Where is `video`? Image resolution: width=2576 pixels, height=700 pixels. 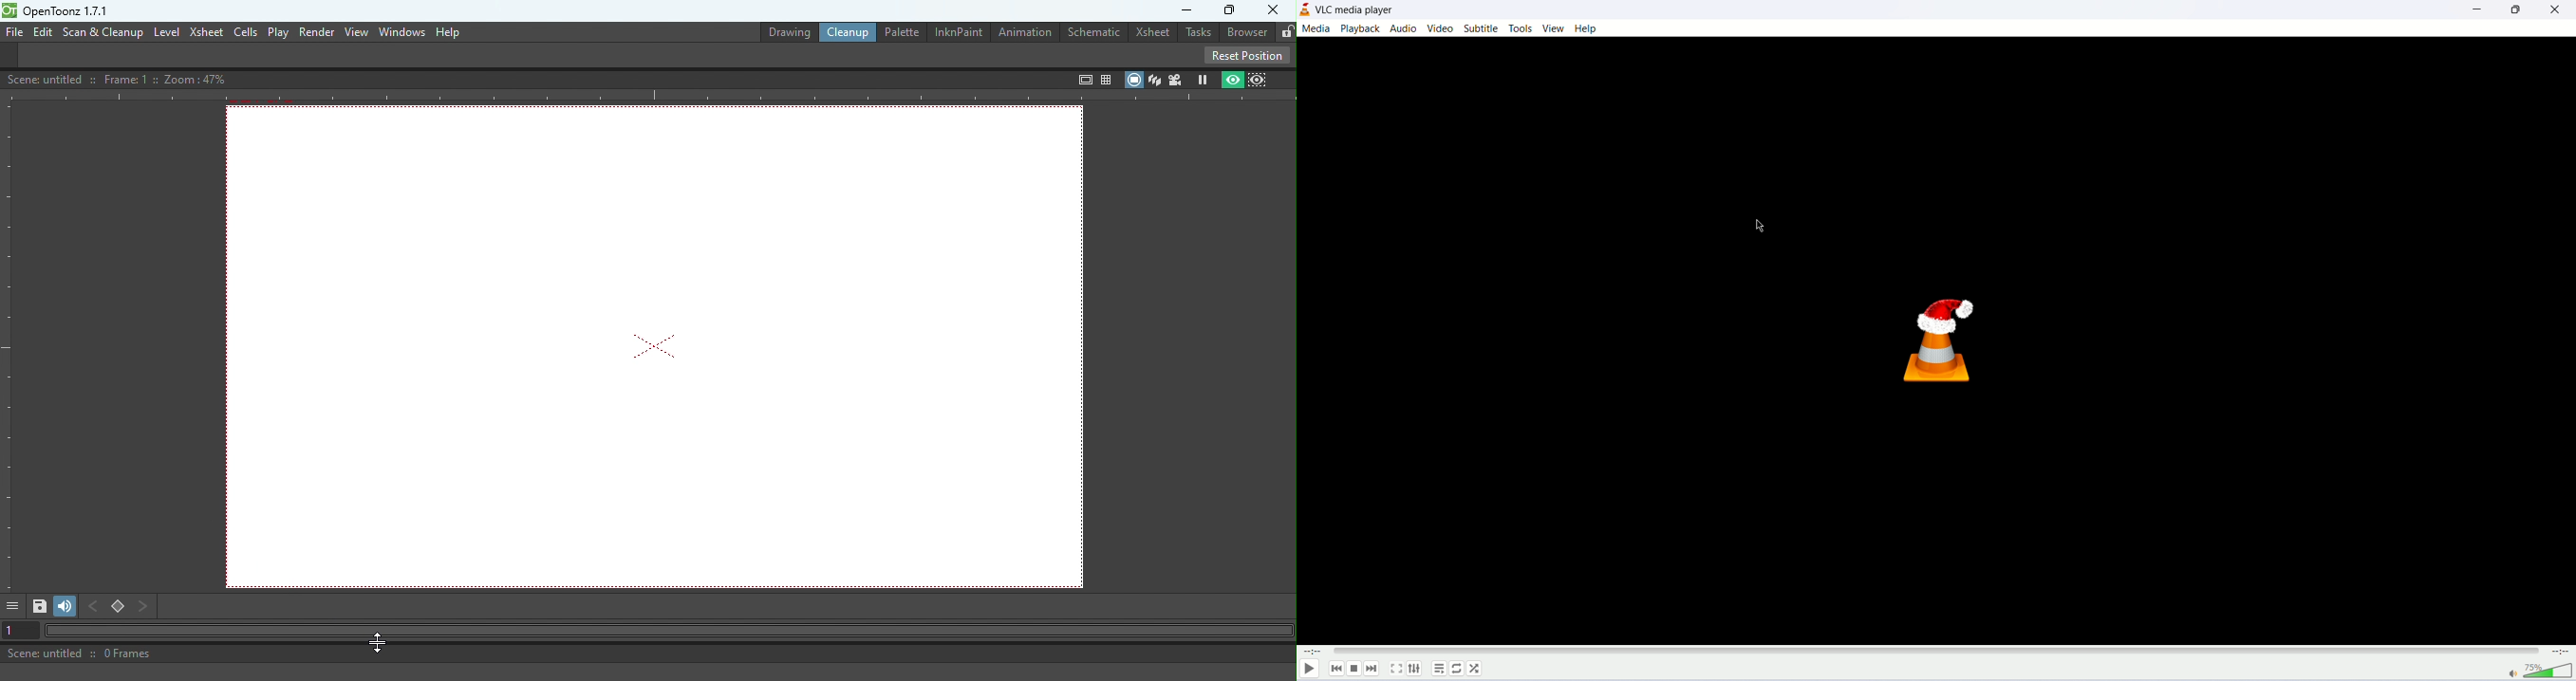 video is located at coordinates (1442, 27).